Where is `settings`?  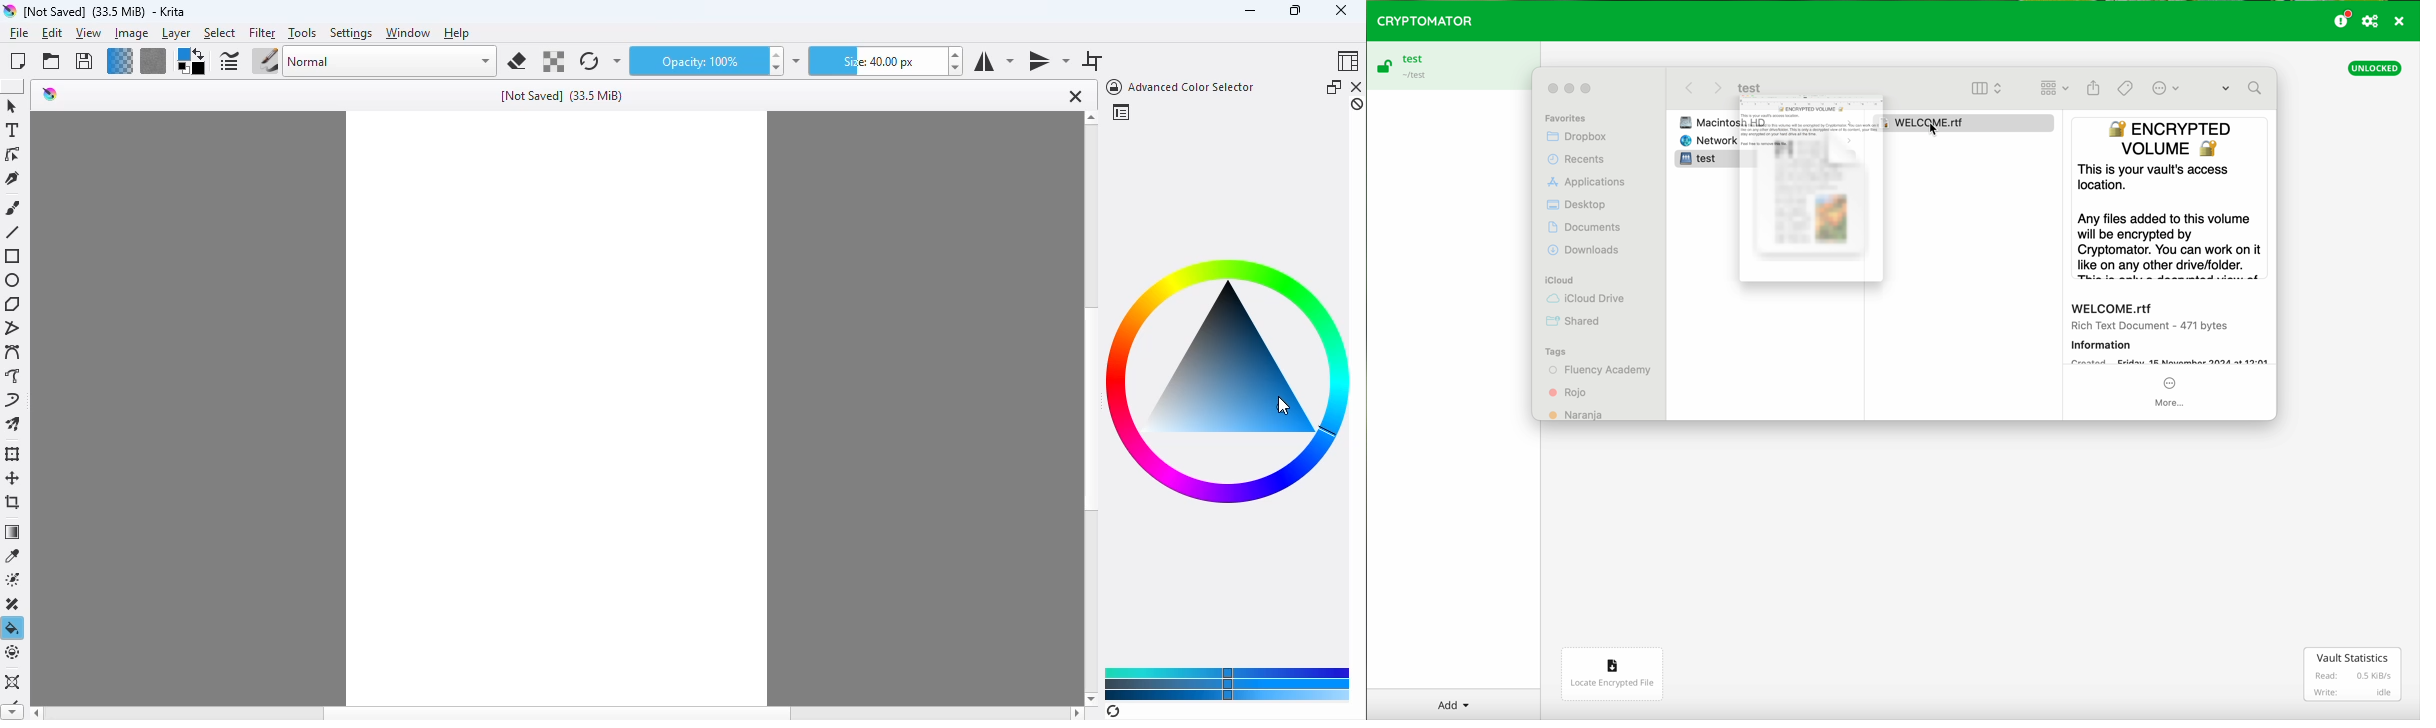
settings is located at coordinates (352, 34).